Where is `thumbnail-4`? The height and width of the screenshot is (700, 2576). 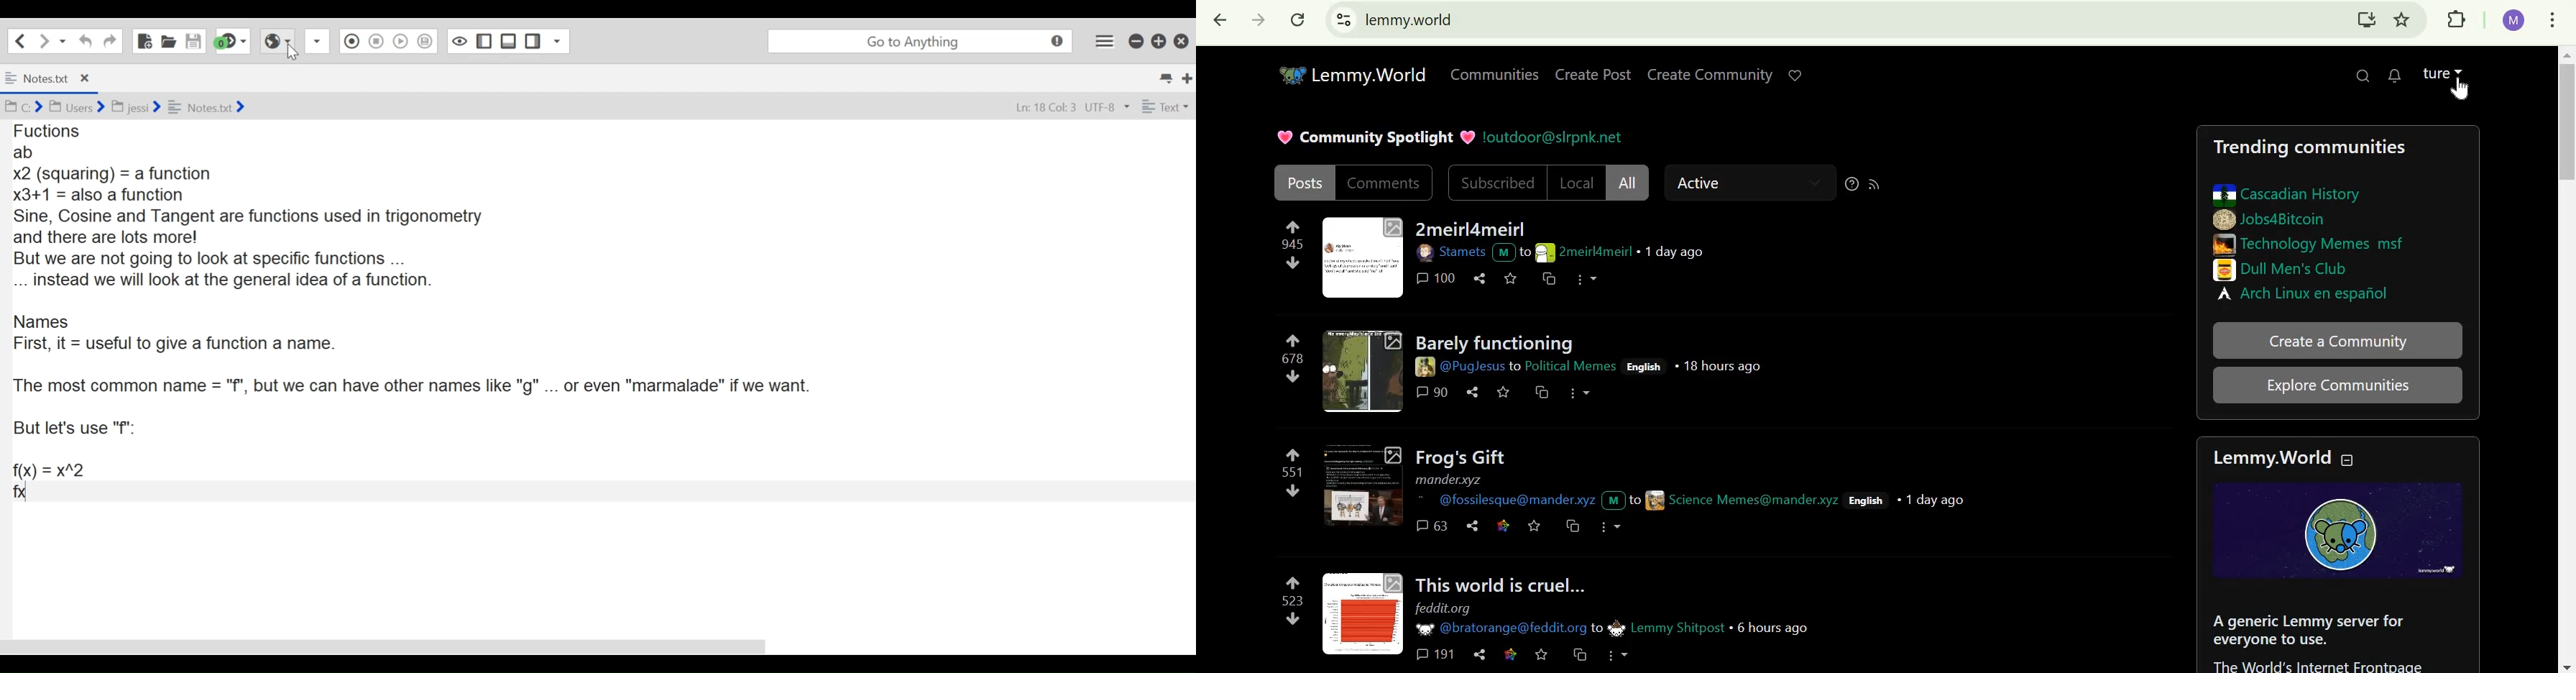
thumbnail-4 is located at coordinates (1363, 613).